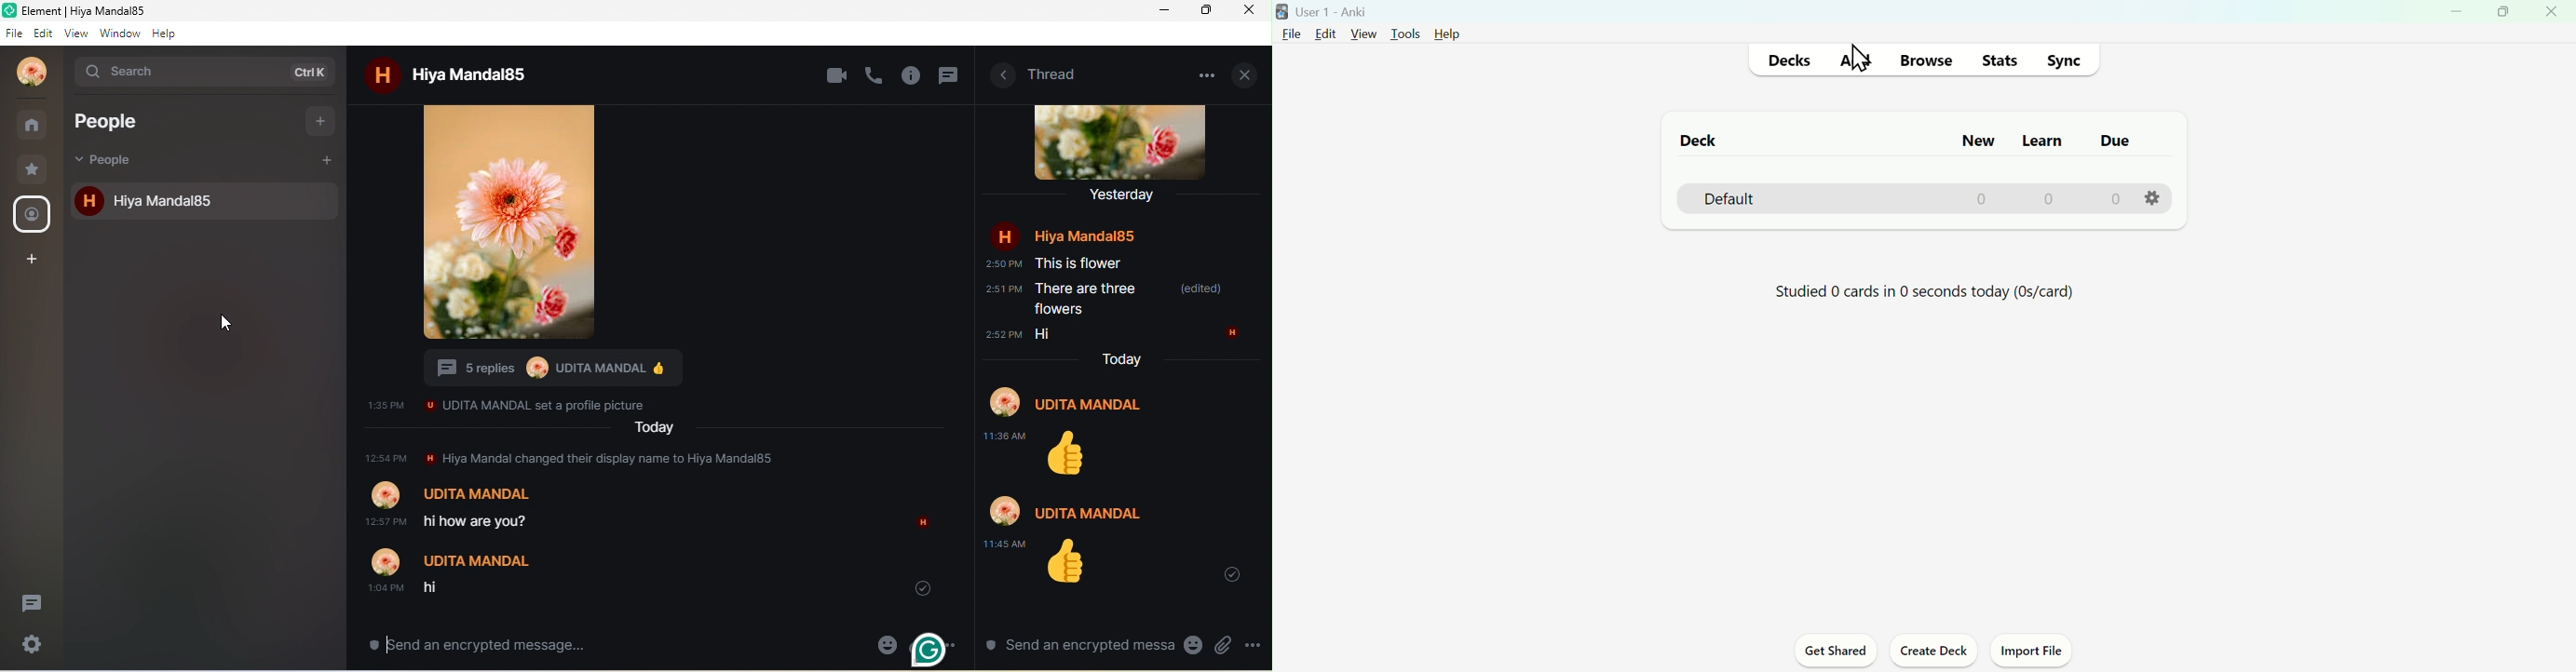 The image size is (2576, 672). I want to click on Add, so click(1854, 58).